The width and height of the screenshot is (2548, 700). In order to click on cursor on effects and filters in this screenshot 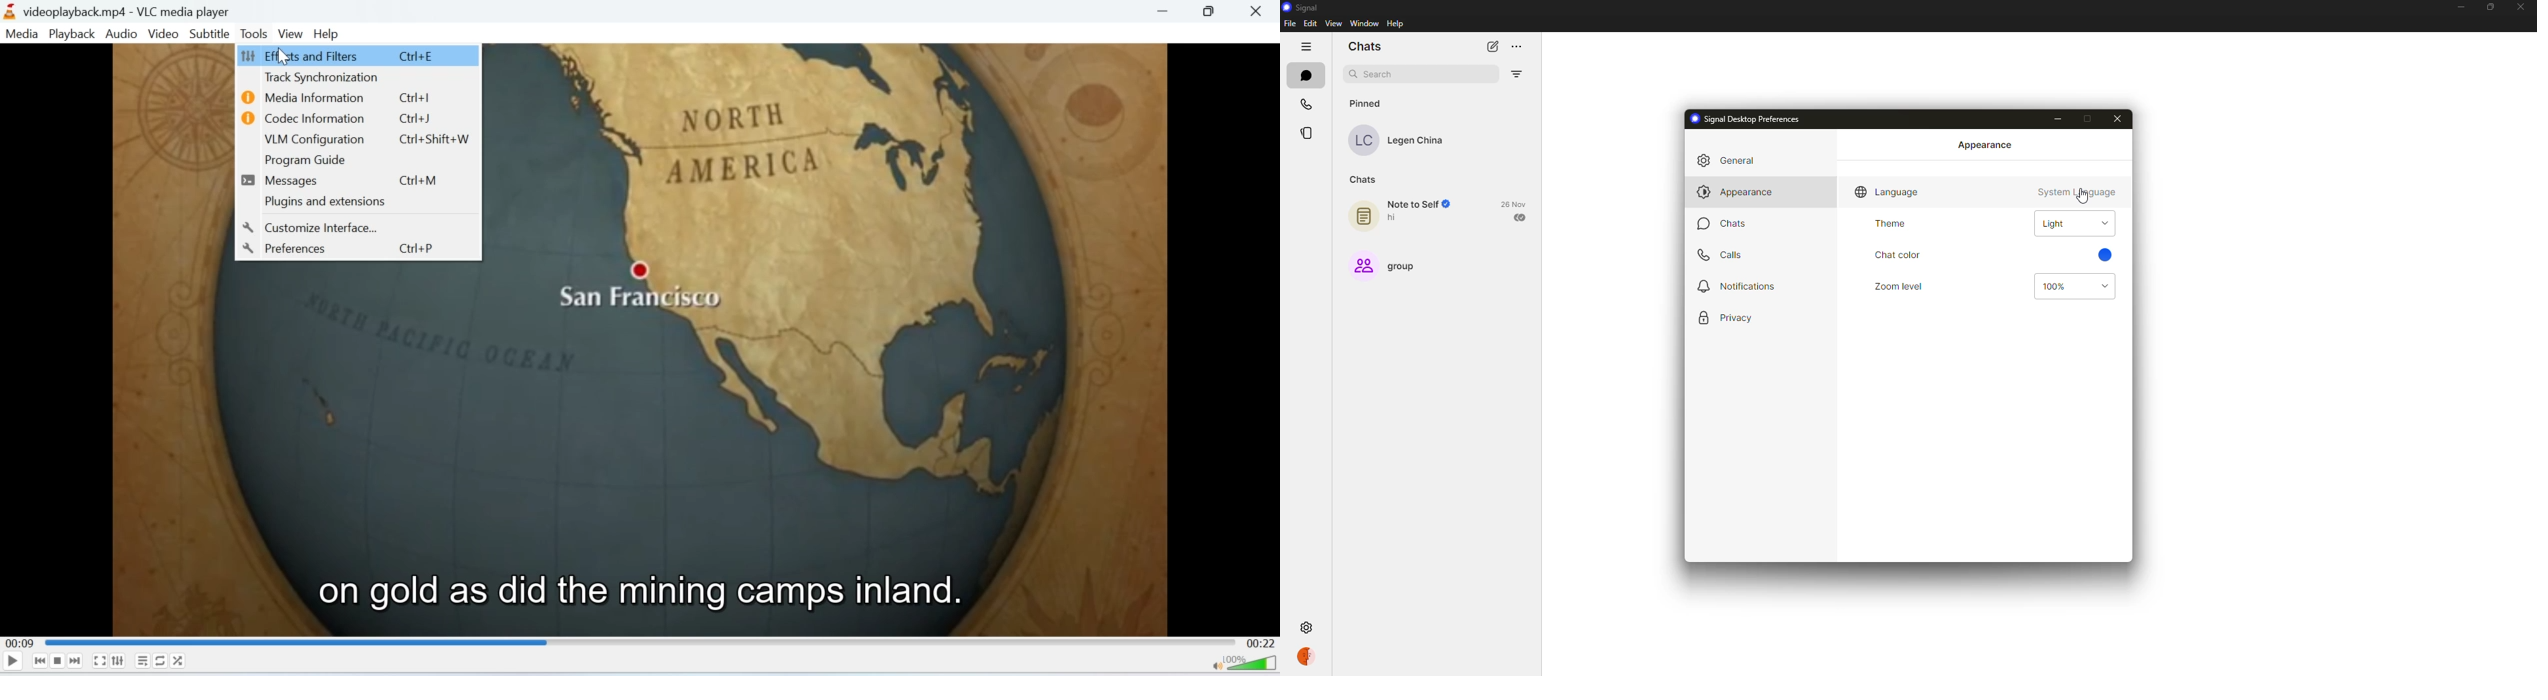, I will do `click(286, 57)`.